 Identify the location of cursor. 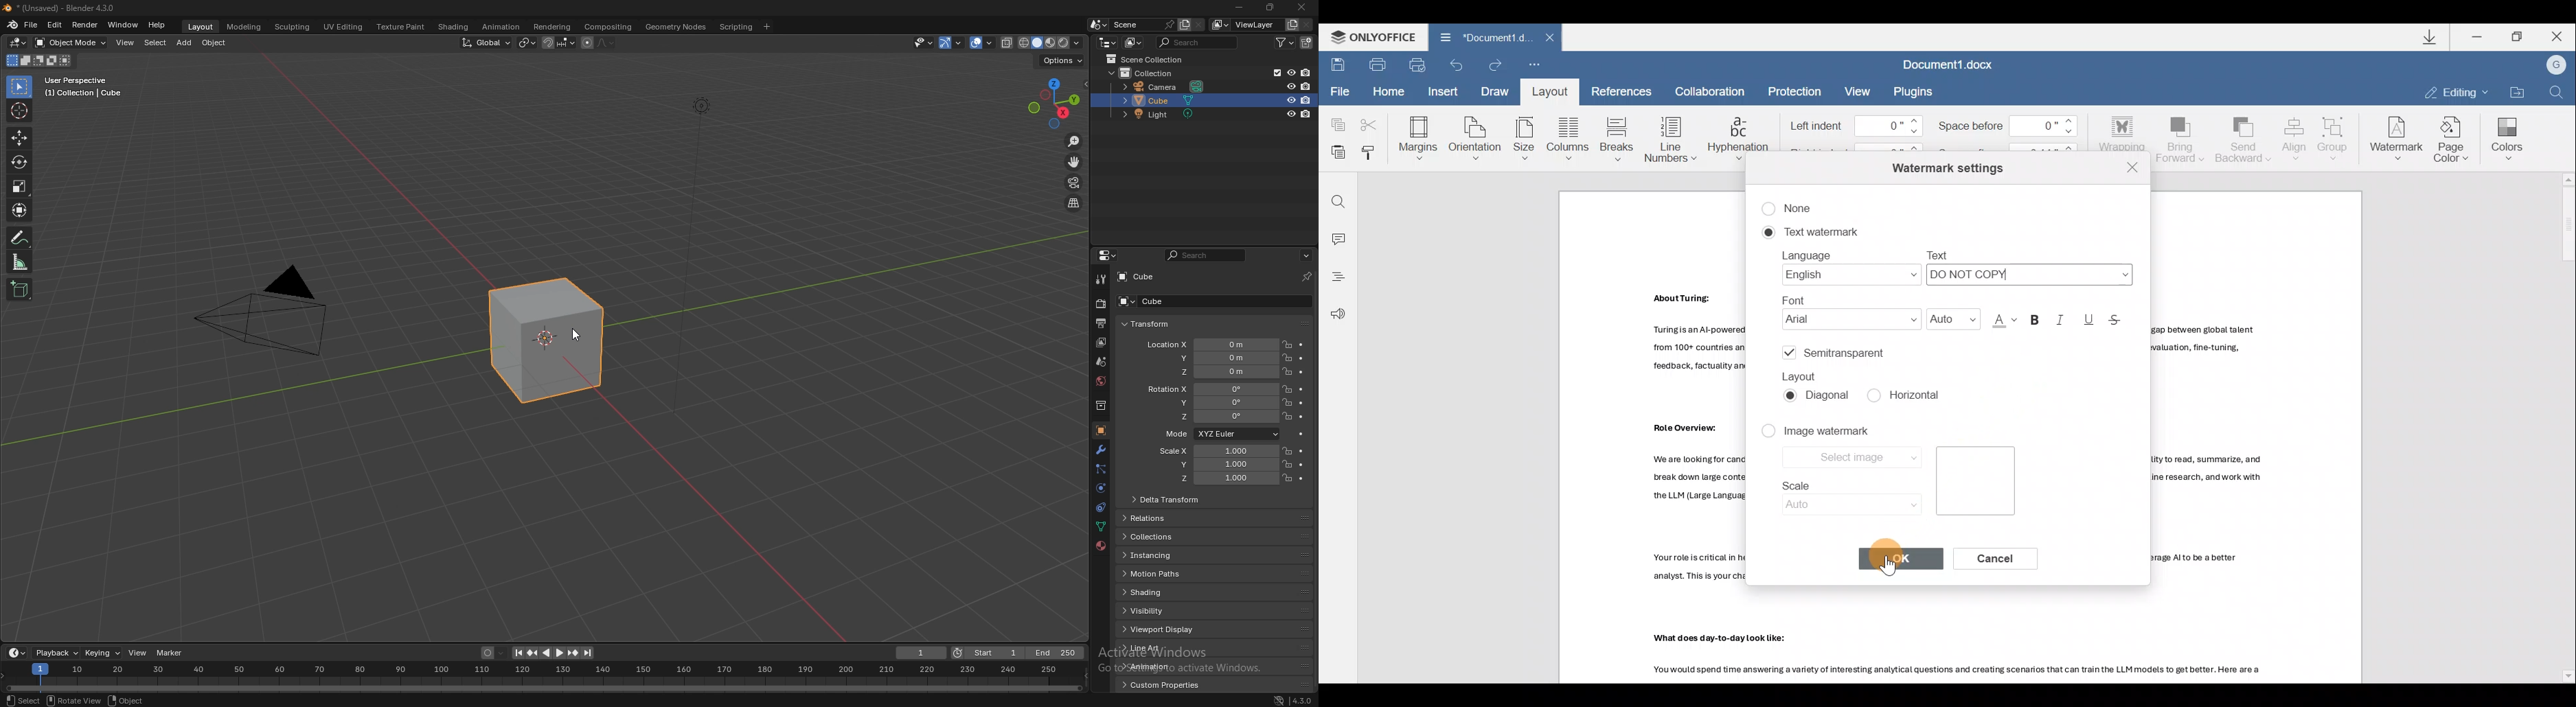
(1890, 570).